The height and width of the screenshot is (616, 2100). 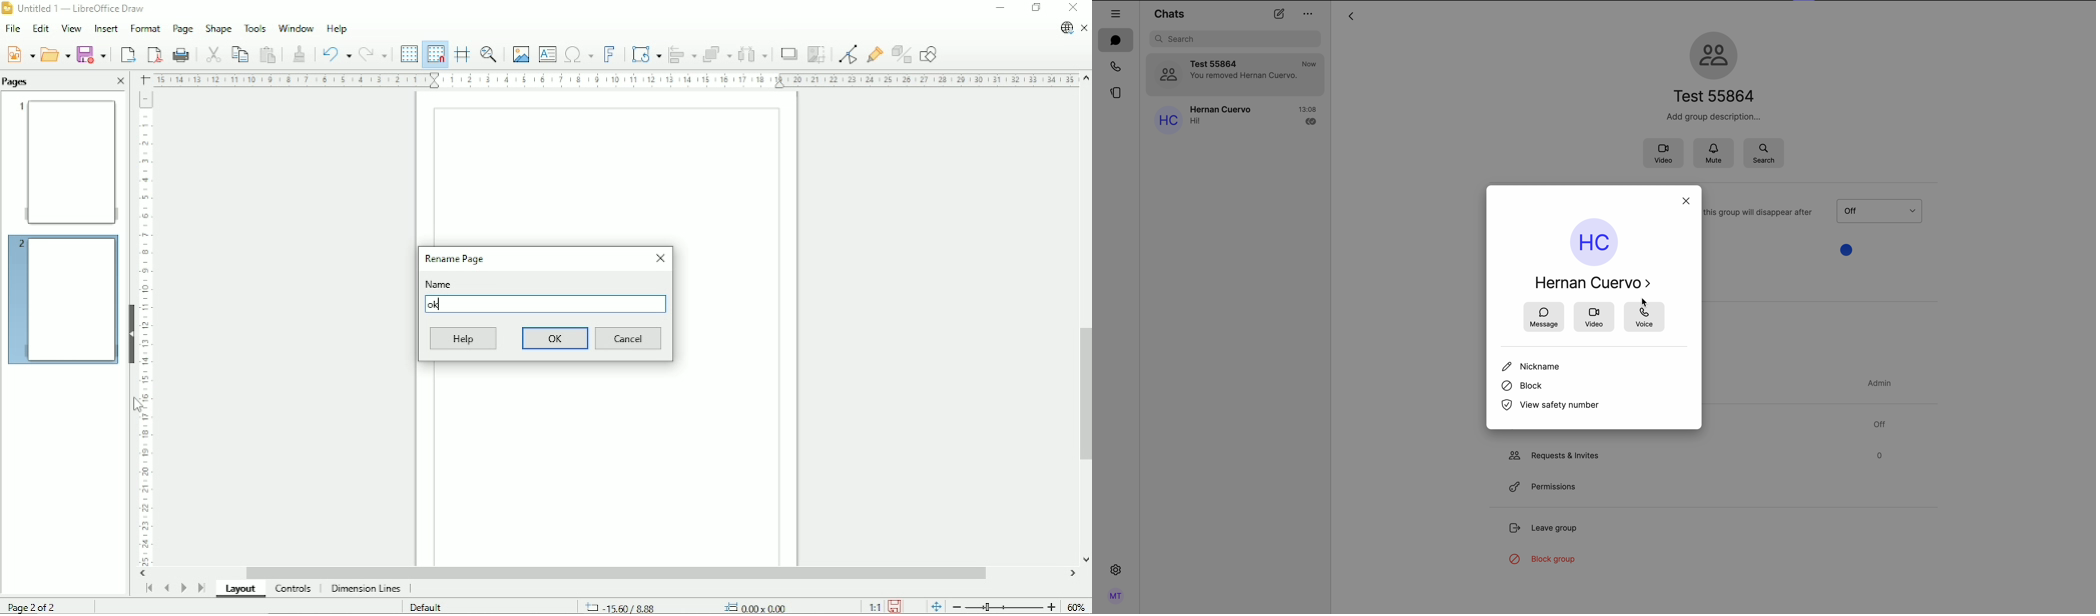 I want to click on leave group, so click(x=1545, y=530).